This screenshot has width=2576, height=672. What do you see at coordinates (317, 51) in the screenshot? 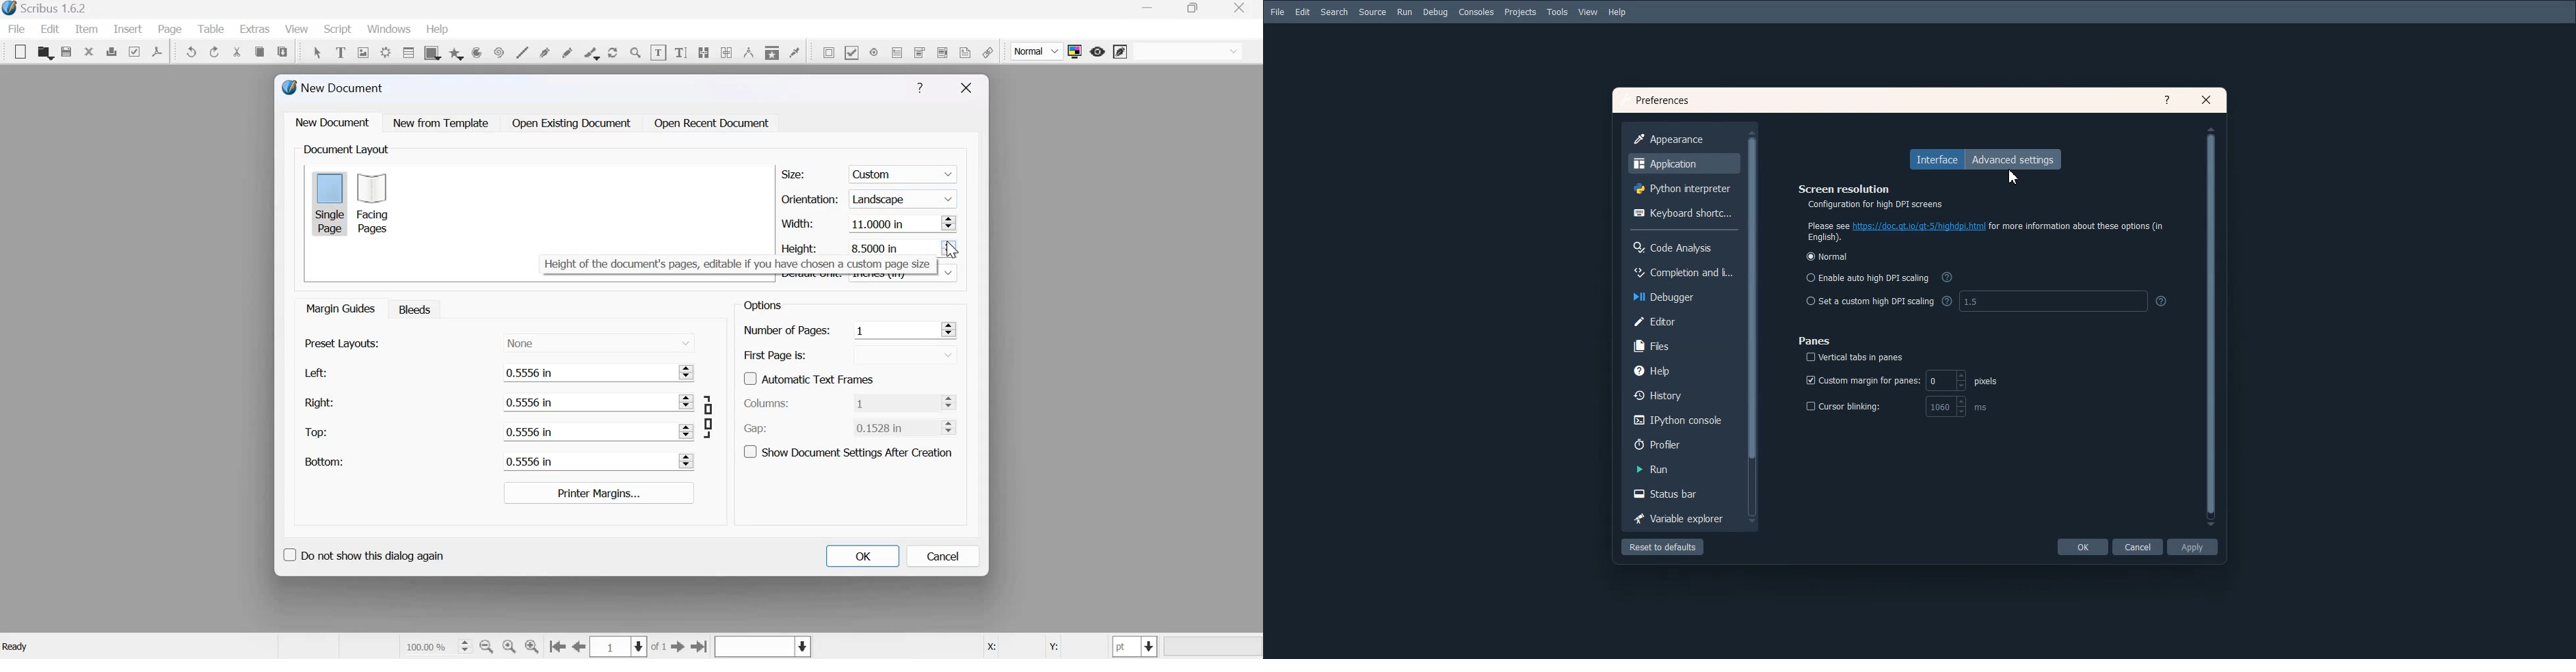
I see `Select item` at bounding box center [317, 51].